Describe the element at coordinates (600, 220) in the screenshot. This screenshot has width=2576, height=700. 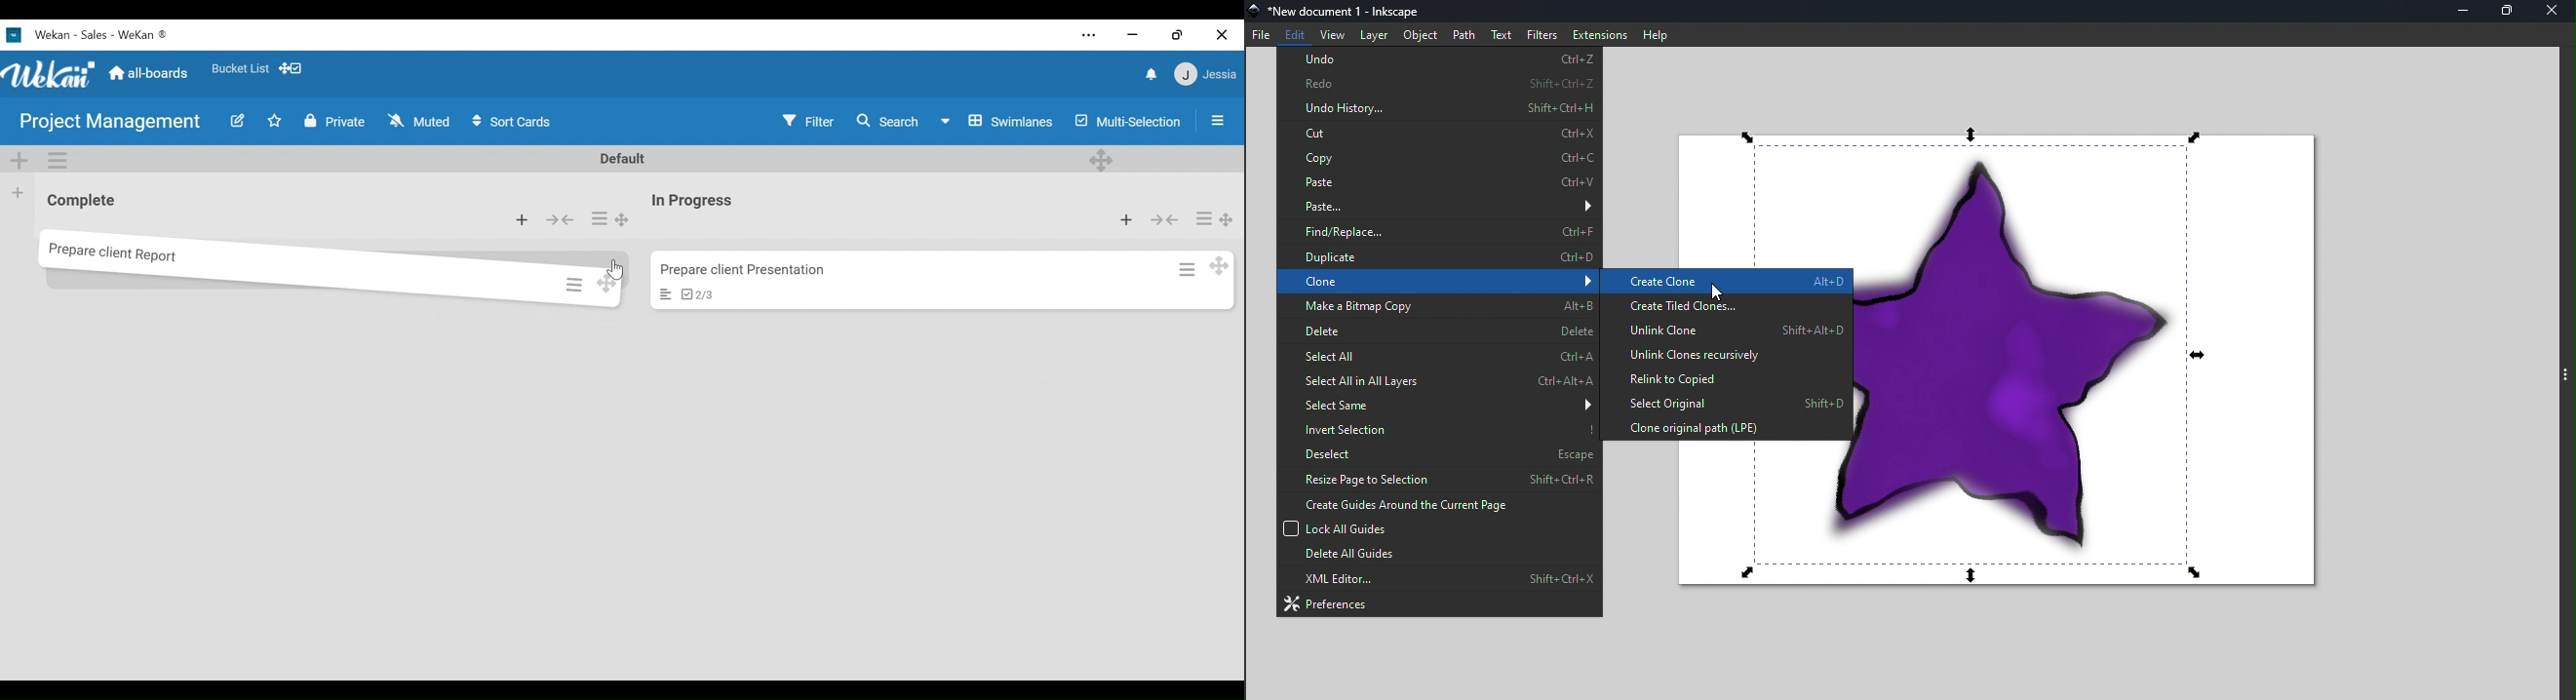
I see `List actions` at that location.